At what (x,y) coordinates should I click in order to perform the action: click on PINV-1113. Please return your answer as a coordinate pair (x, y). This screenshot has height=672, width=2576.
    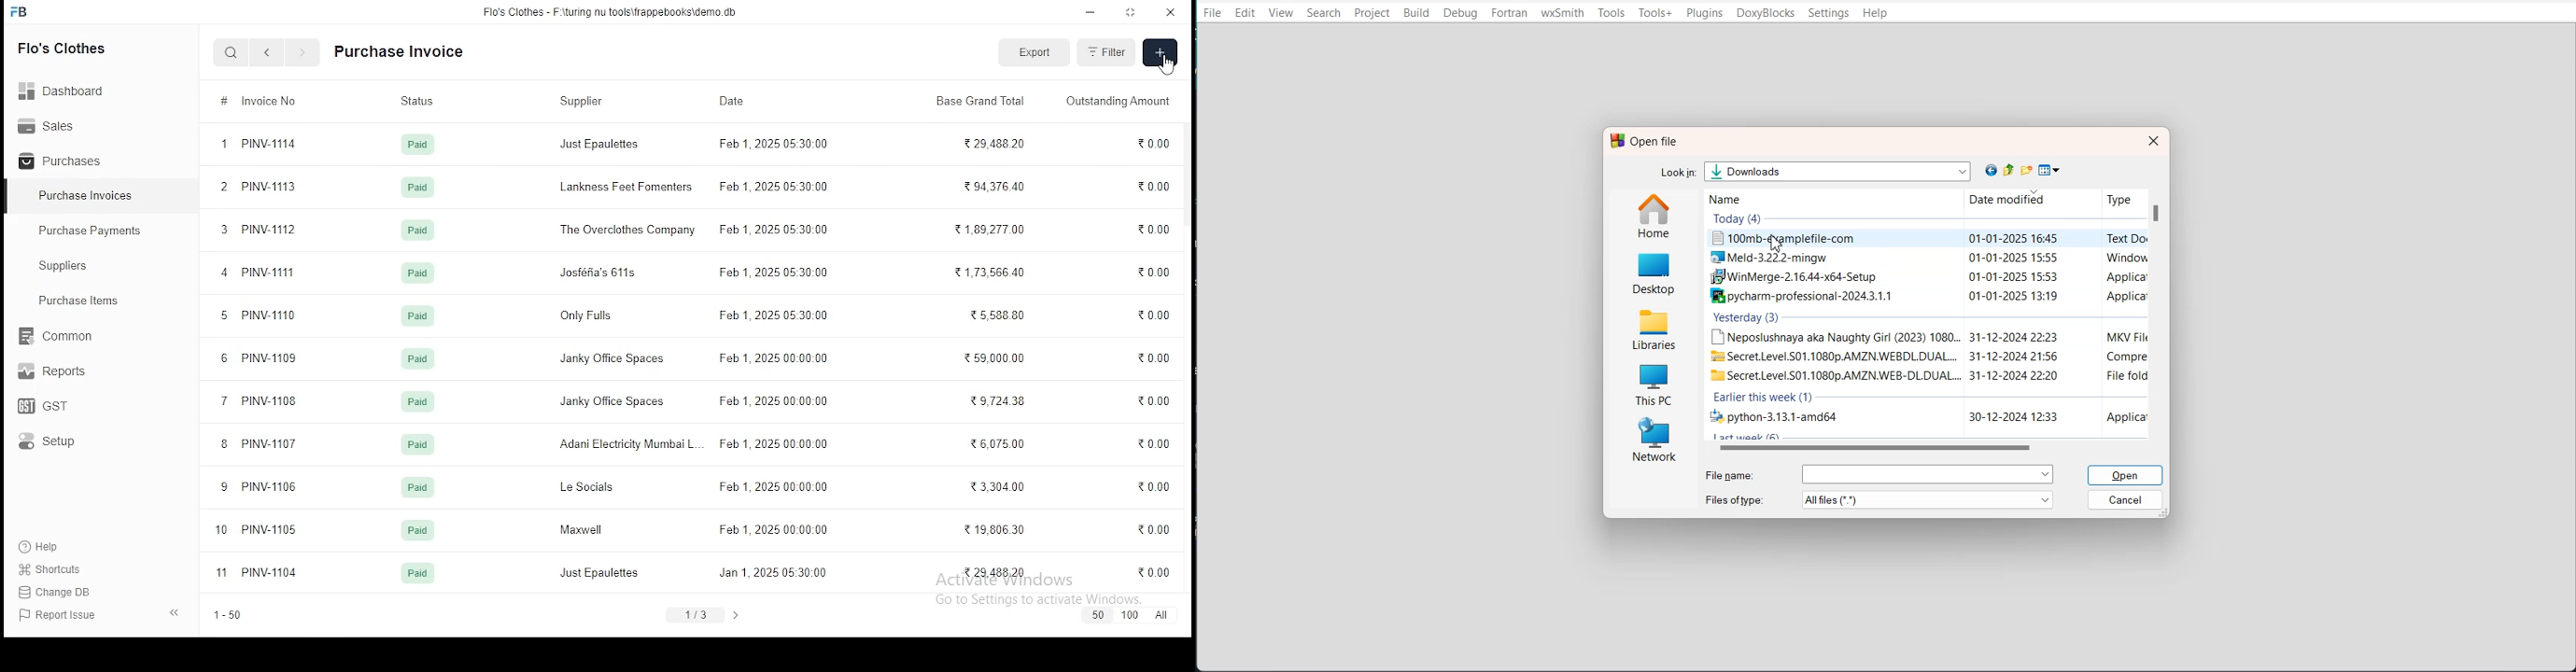
    Looking at the image, I should click on (271, 188).